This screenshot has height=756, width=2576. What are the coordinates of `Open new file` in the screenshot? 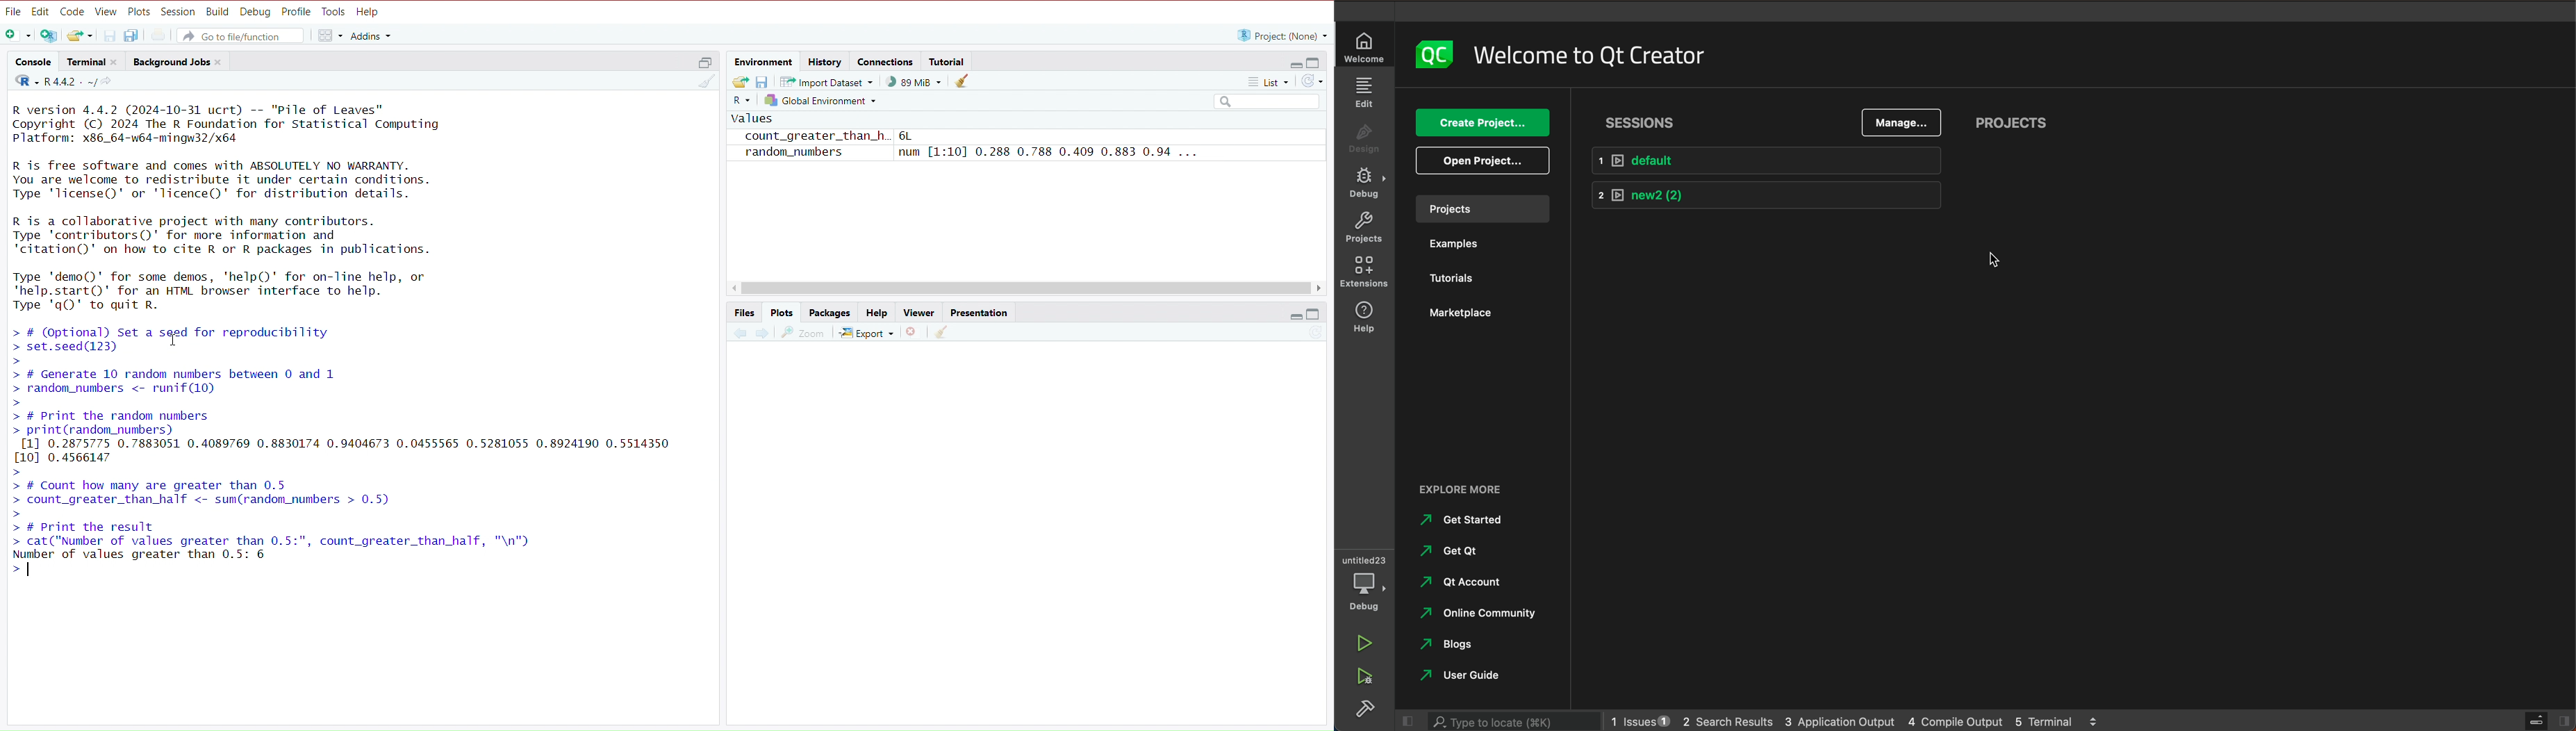 It's located at (19, 36).